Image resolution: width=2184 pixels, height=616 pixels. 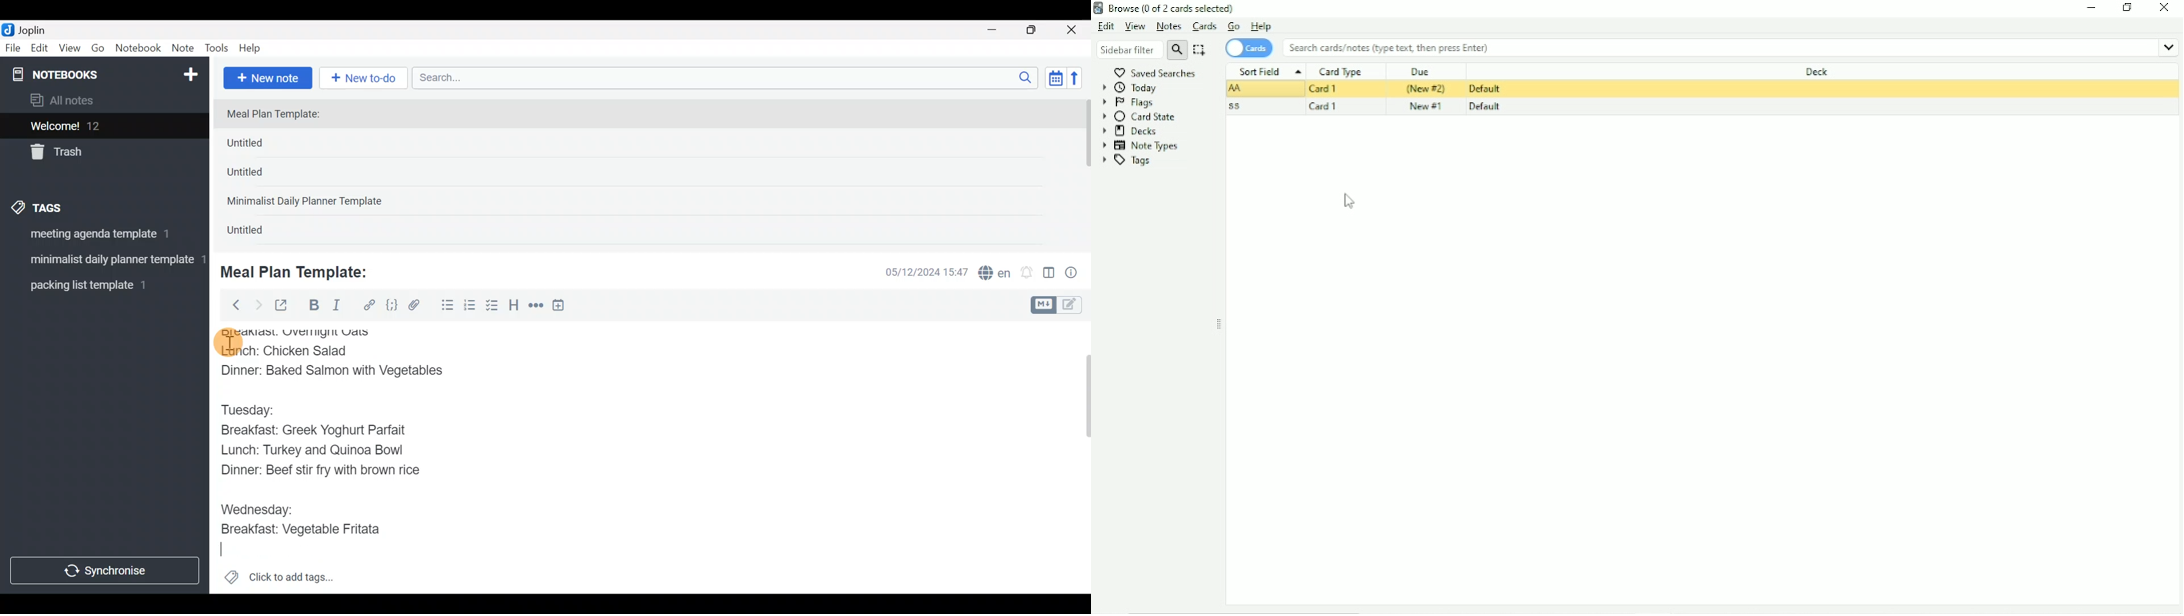 I want to click on Tag 1, so click(x=101, y=237).